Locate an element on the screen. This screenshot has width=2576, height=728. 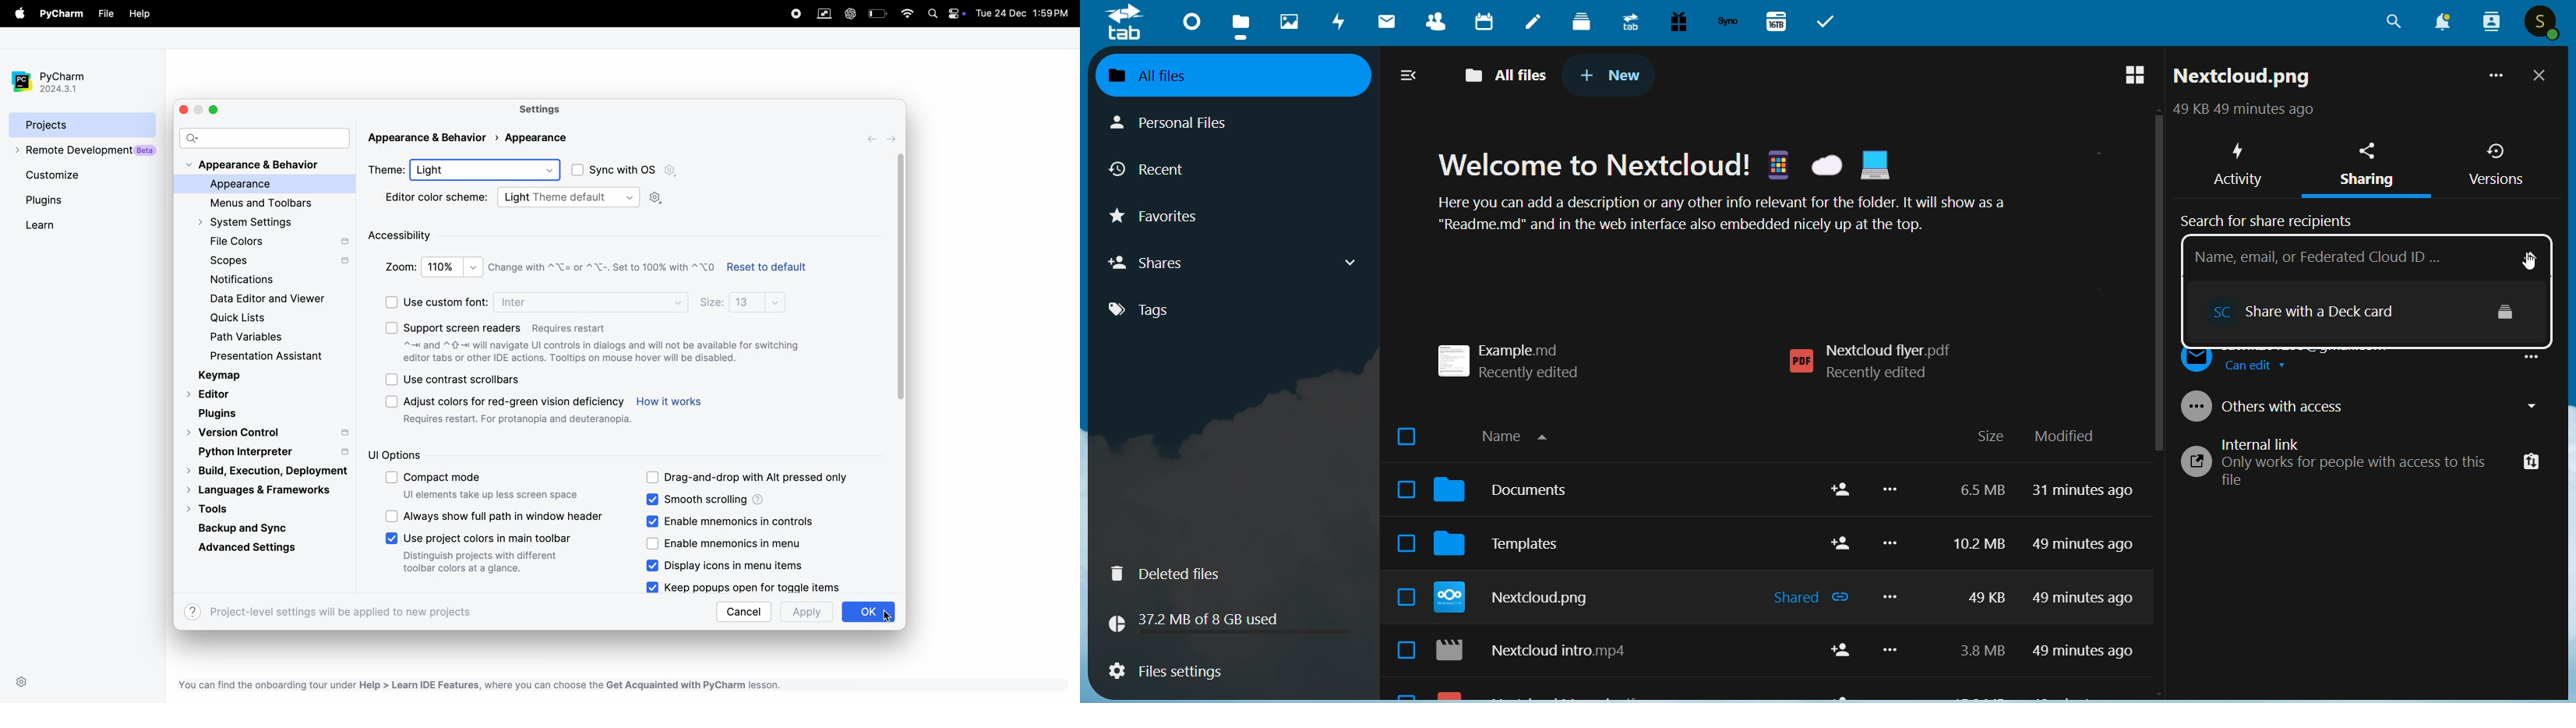
use contrast scrollbar is located at coordinates (468, 380).